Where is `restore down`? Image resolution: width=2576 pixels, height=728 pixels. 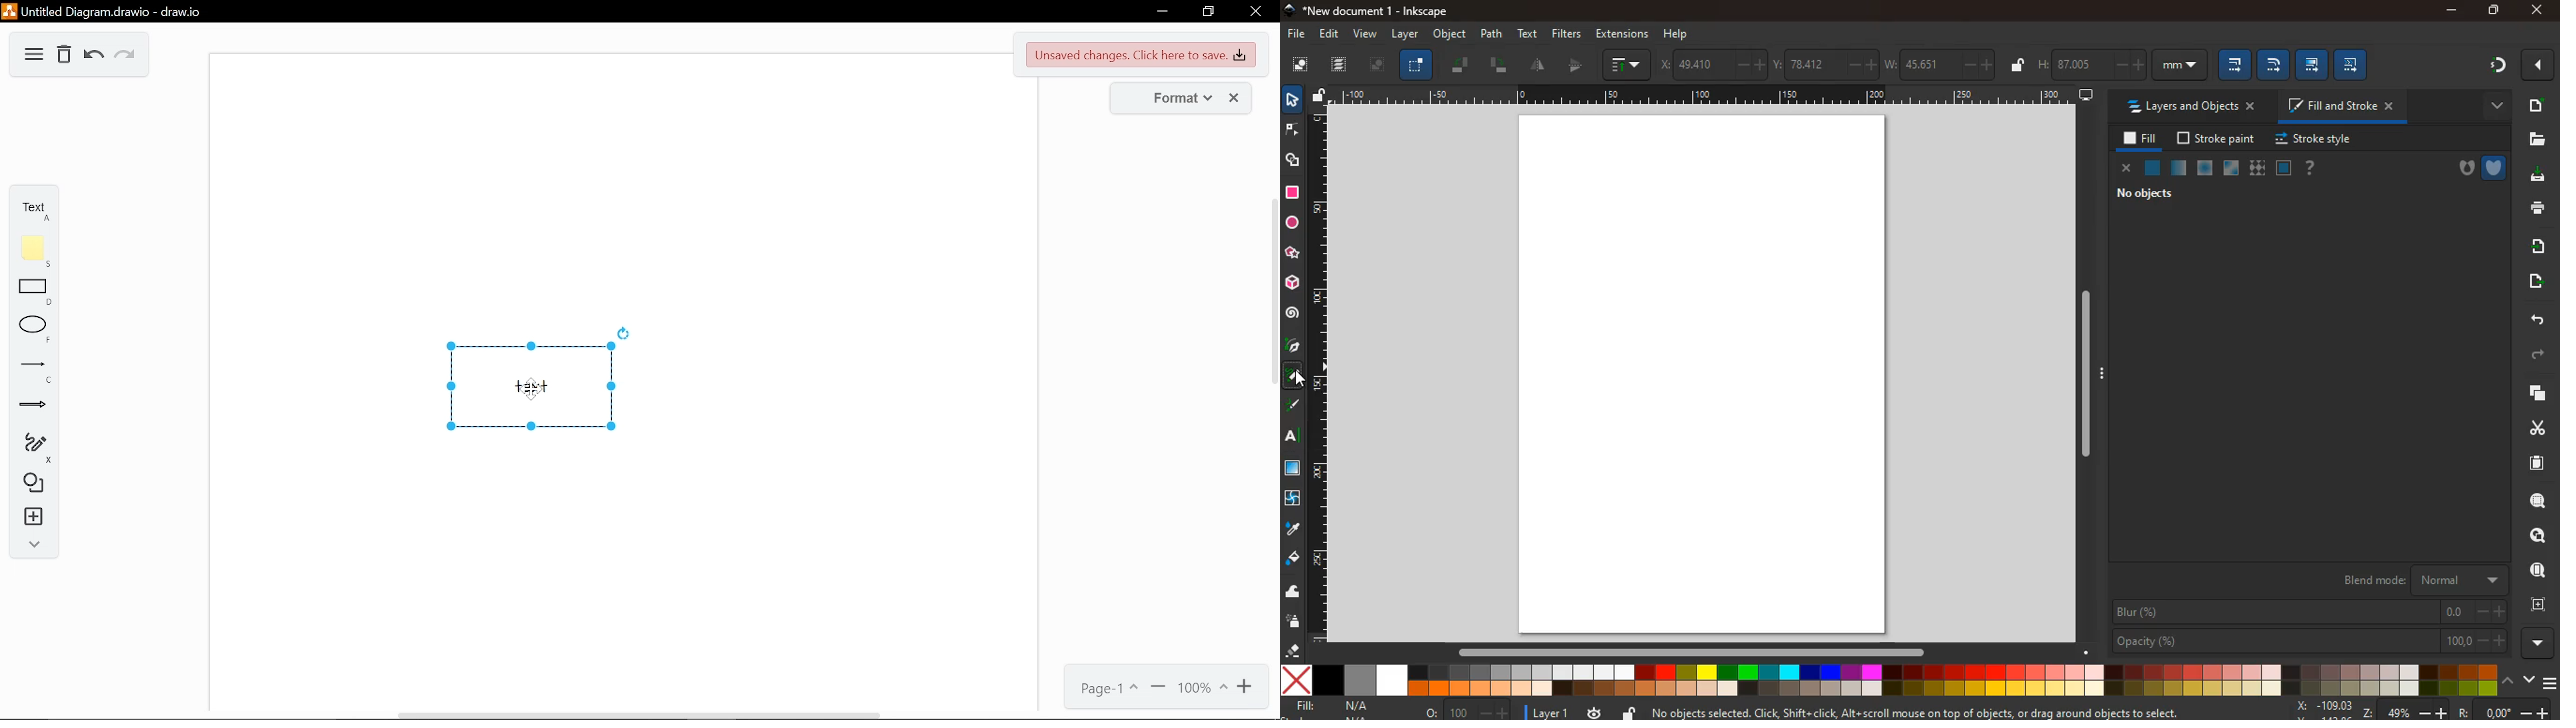 restore down is located at coordinates (1210, 12).